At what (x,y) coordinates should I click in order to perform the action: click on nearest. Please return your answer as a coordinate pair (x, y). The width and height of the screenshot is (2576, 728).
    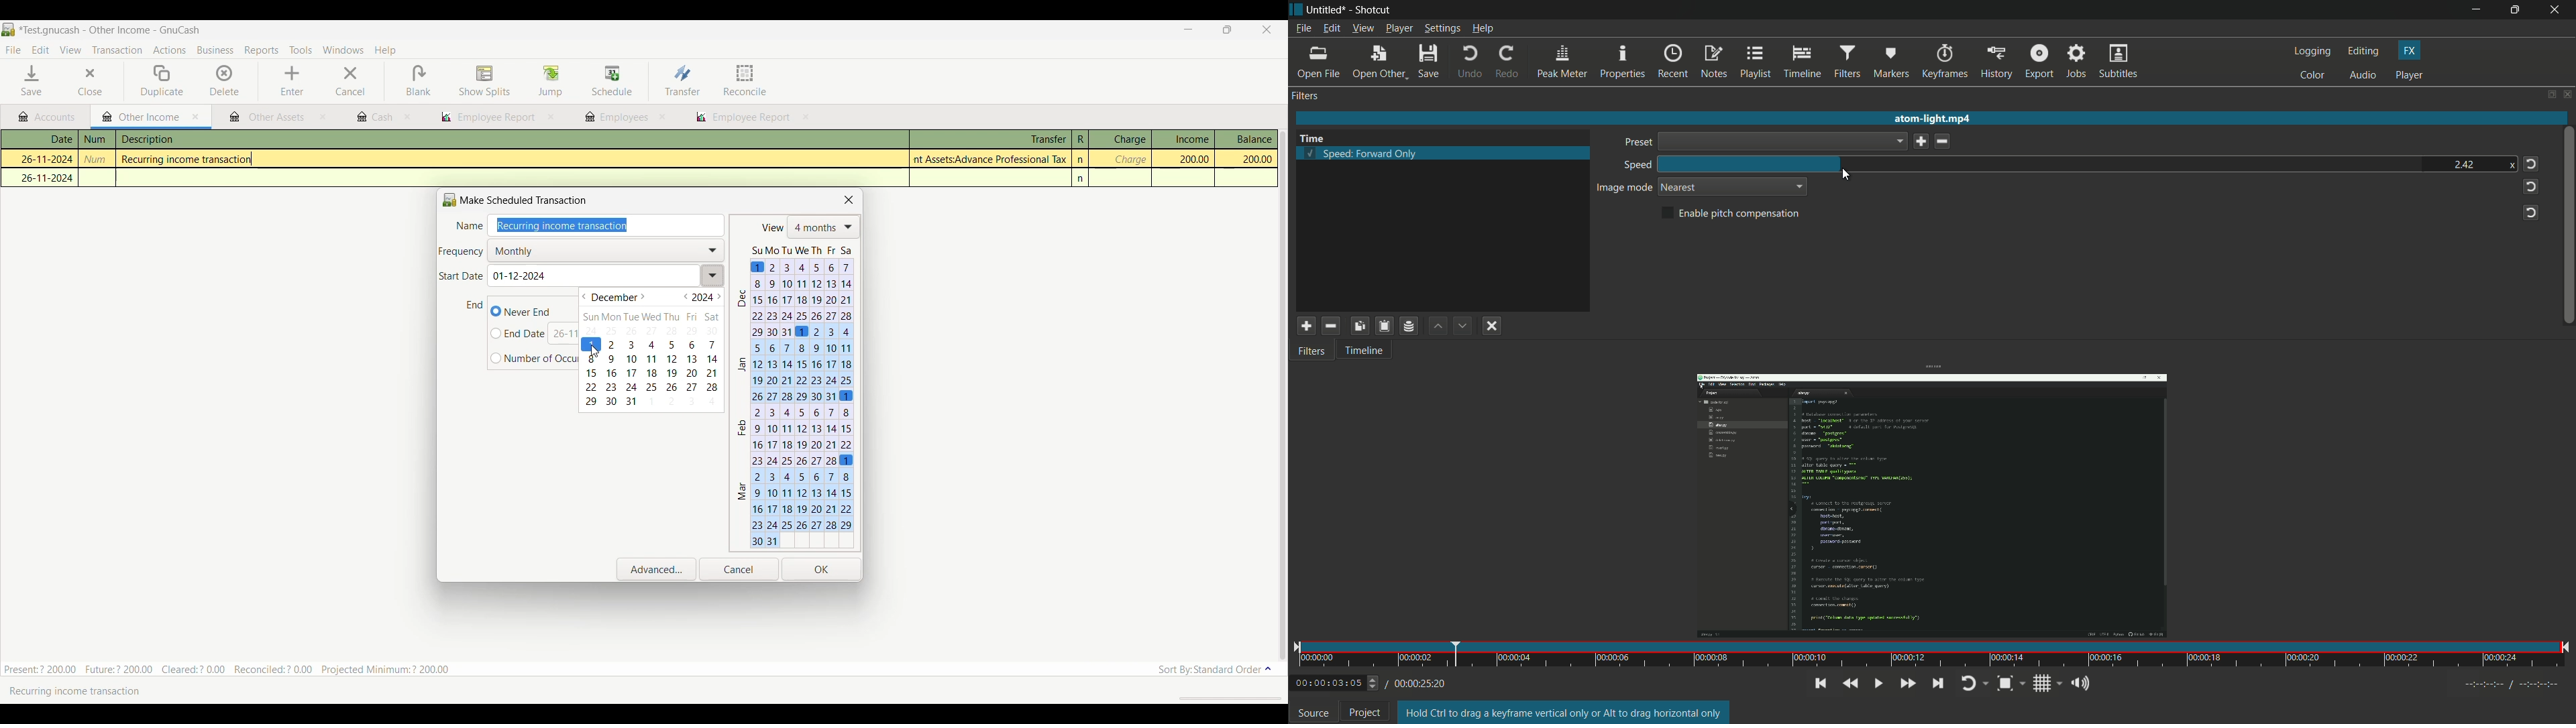
    Looking at the image, I should click on (1680, 188).